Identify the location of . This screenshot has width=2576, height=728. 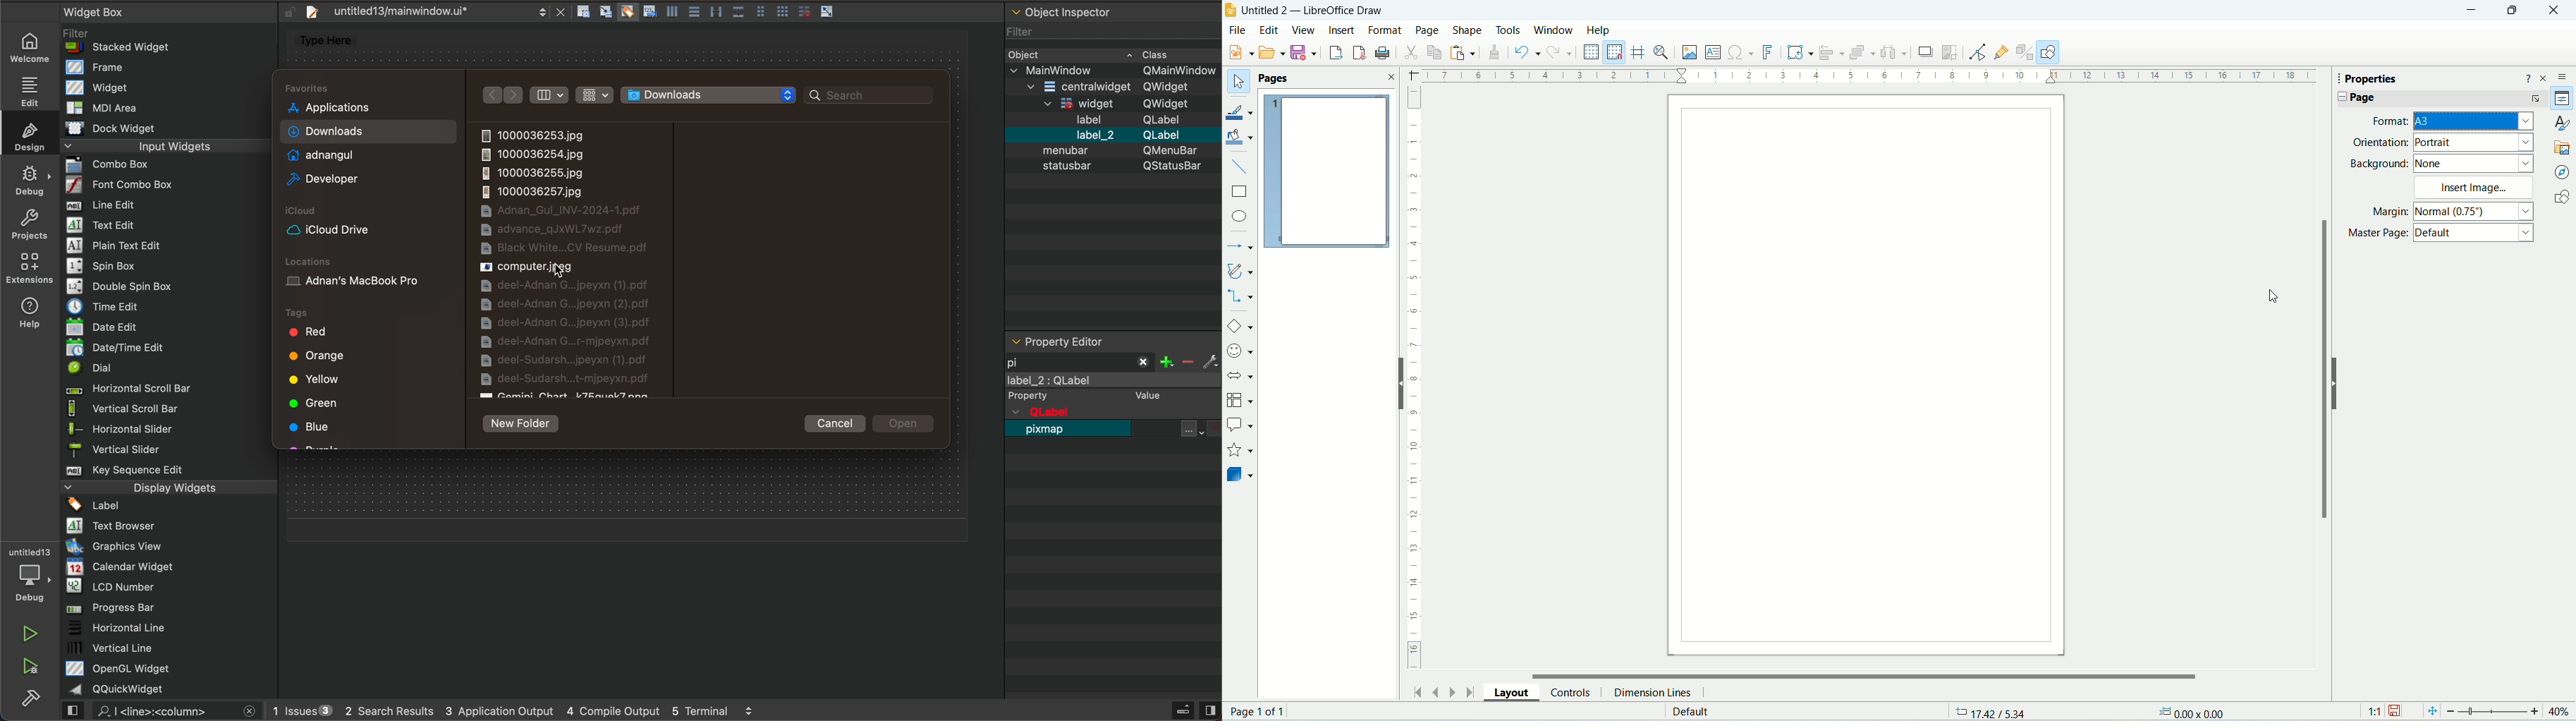
(1184, 711).